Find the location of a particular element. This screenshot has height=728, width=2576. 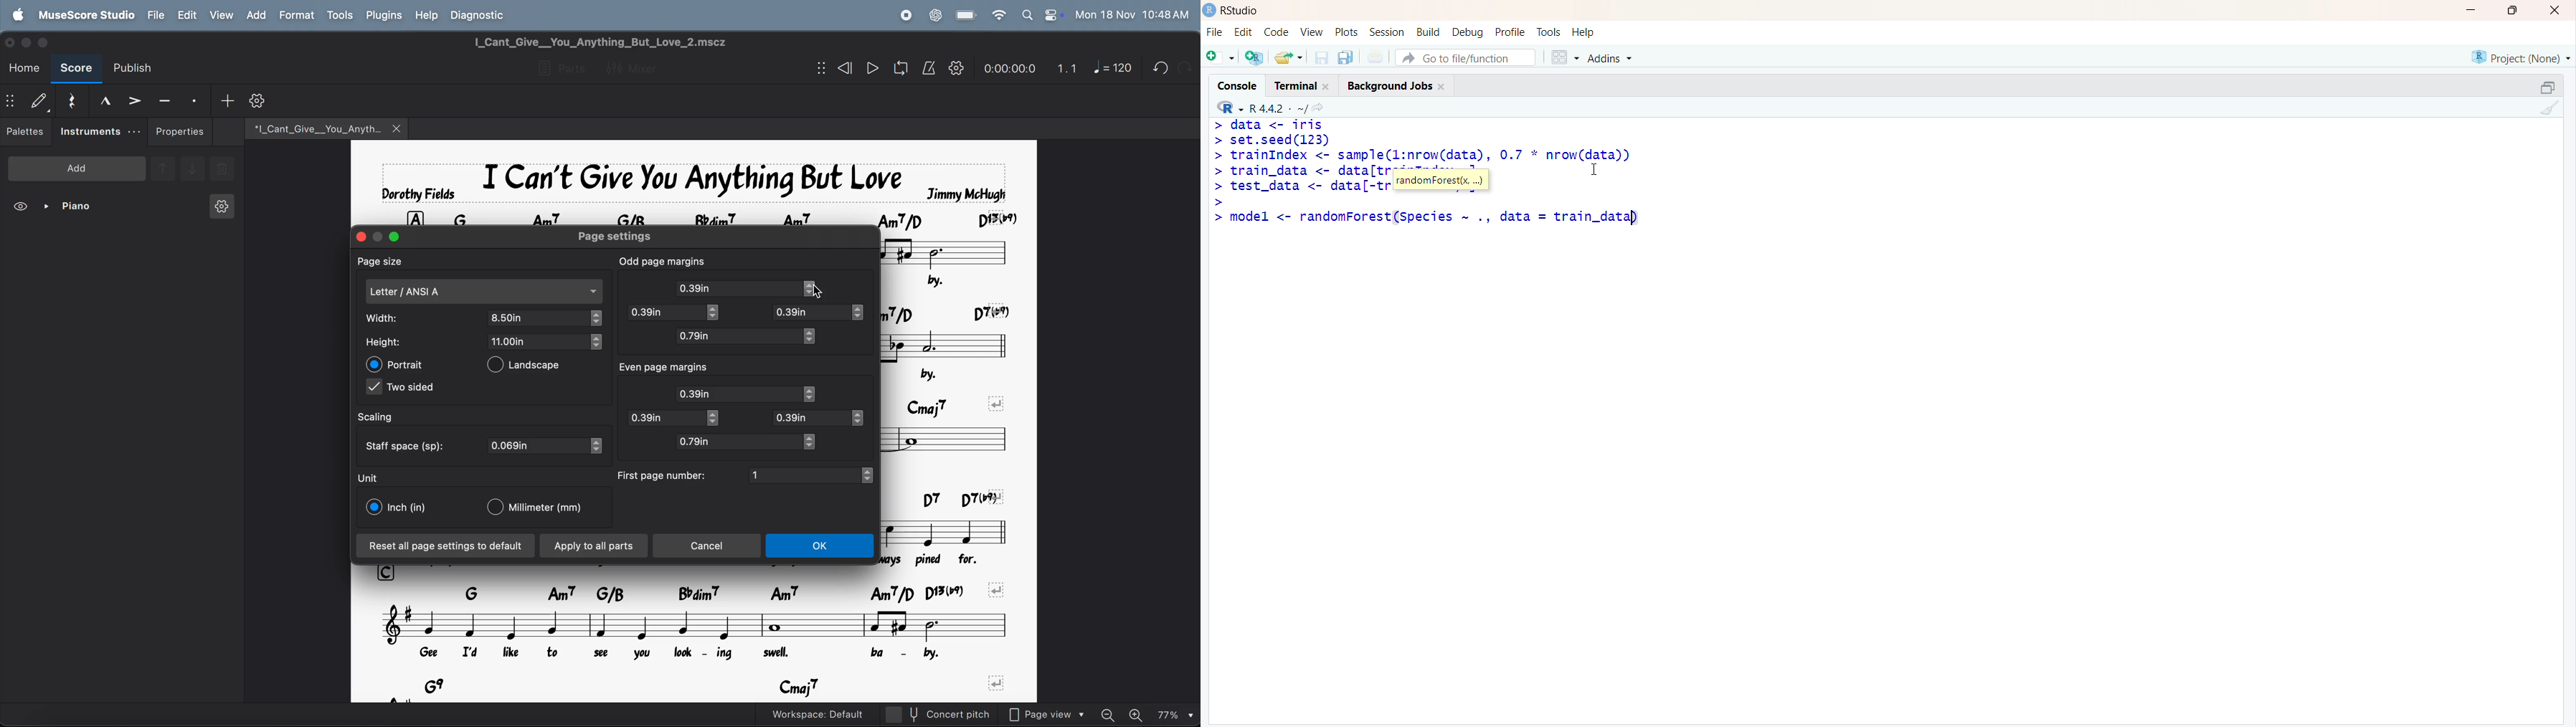

even page margins is located at coordinates (675, 368).